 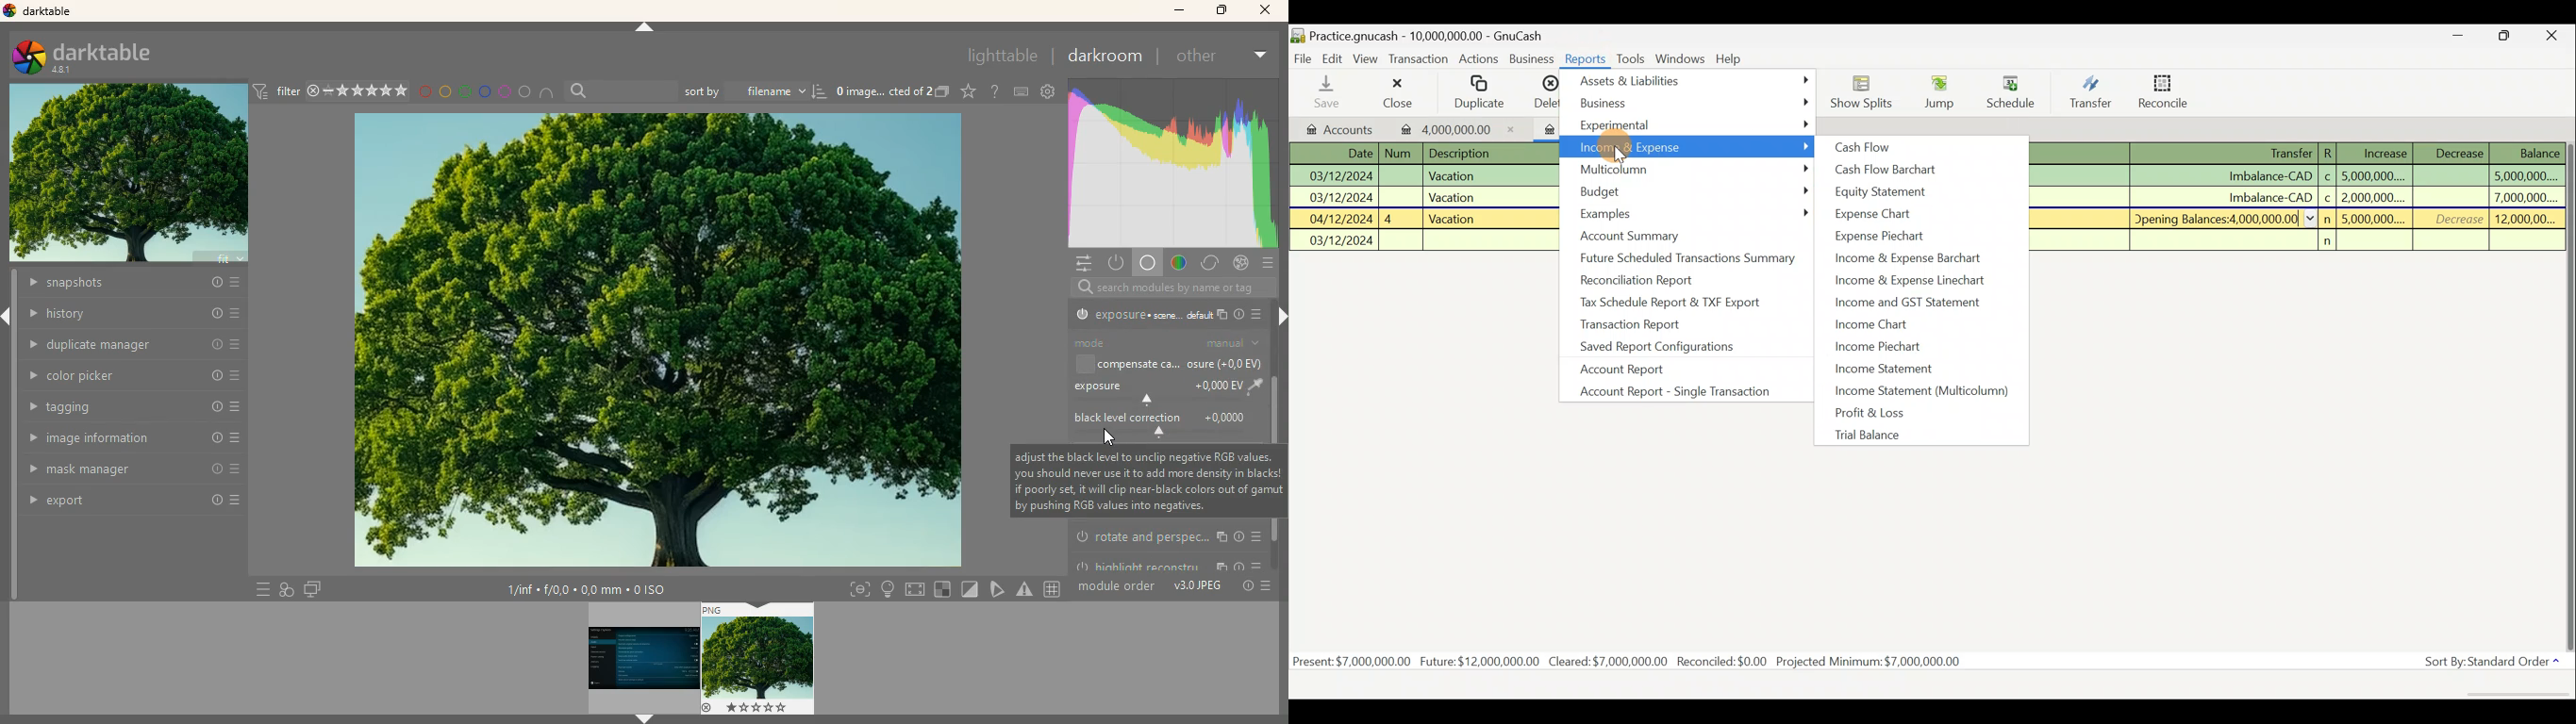 I want to click on keyboard, so click(x=1018, y=91).